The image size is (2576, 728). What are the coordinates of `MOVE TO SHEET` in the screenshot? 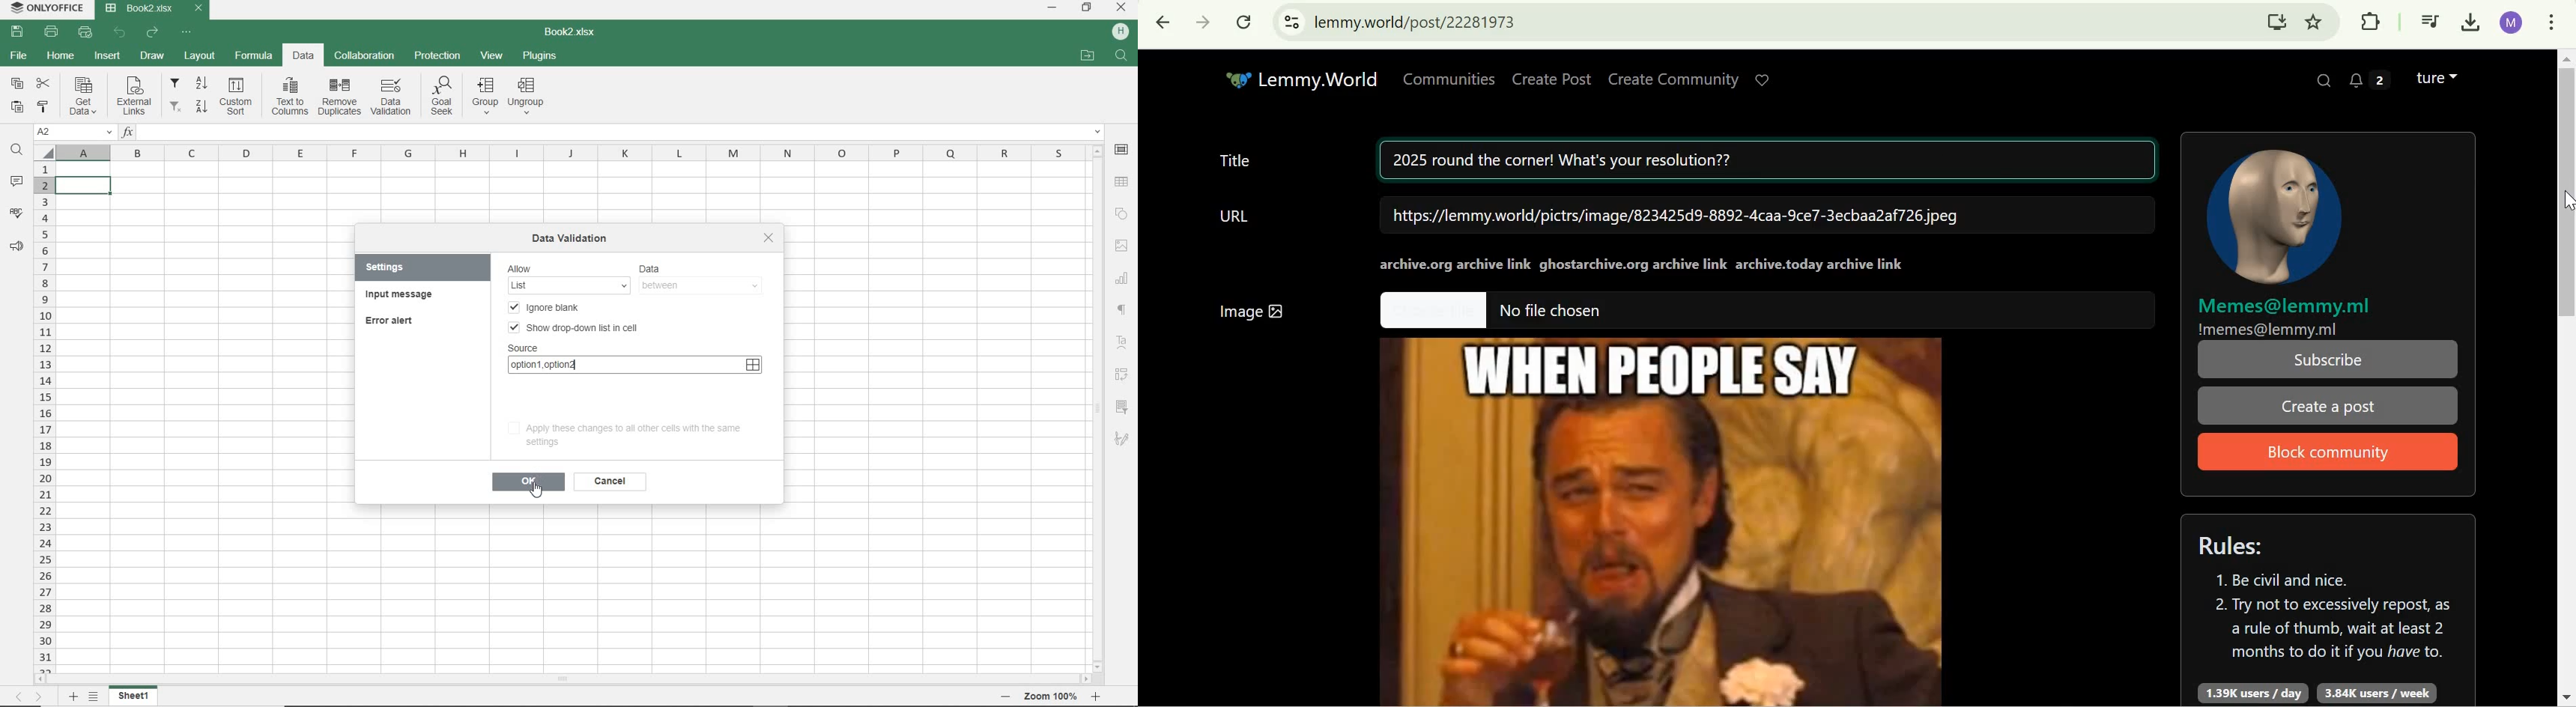 It's located at (26, 698).